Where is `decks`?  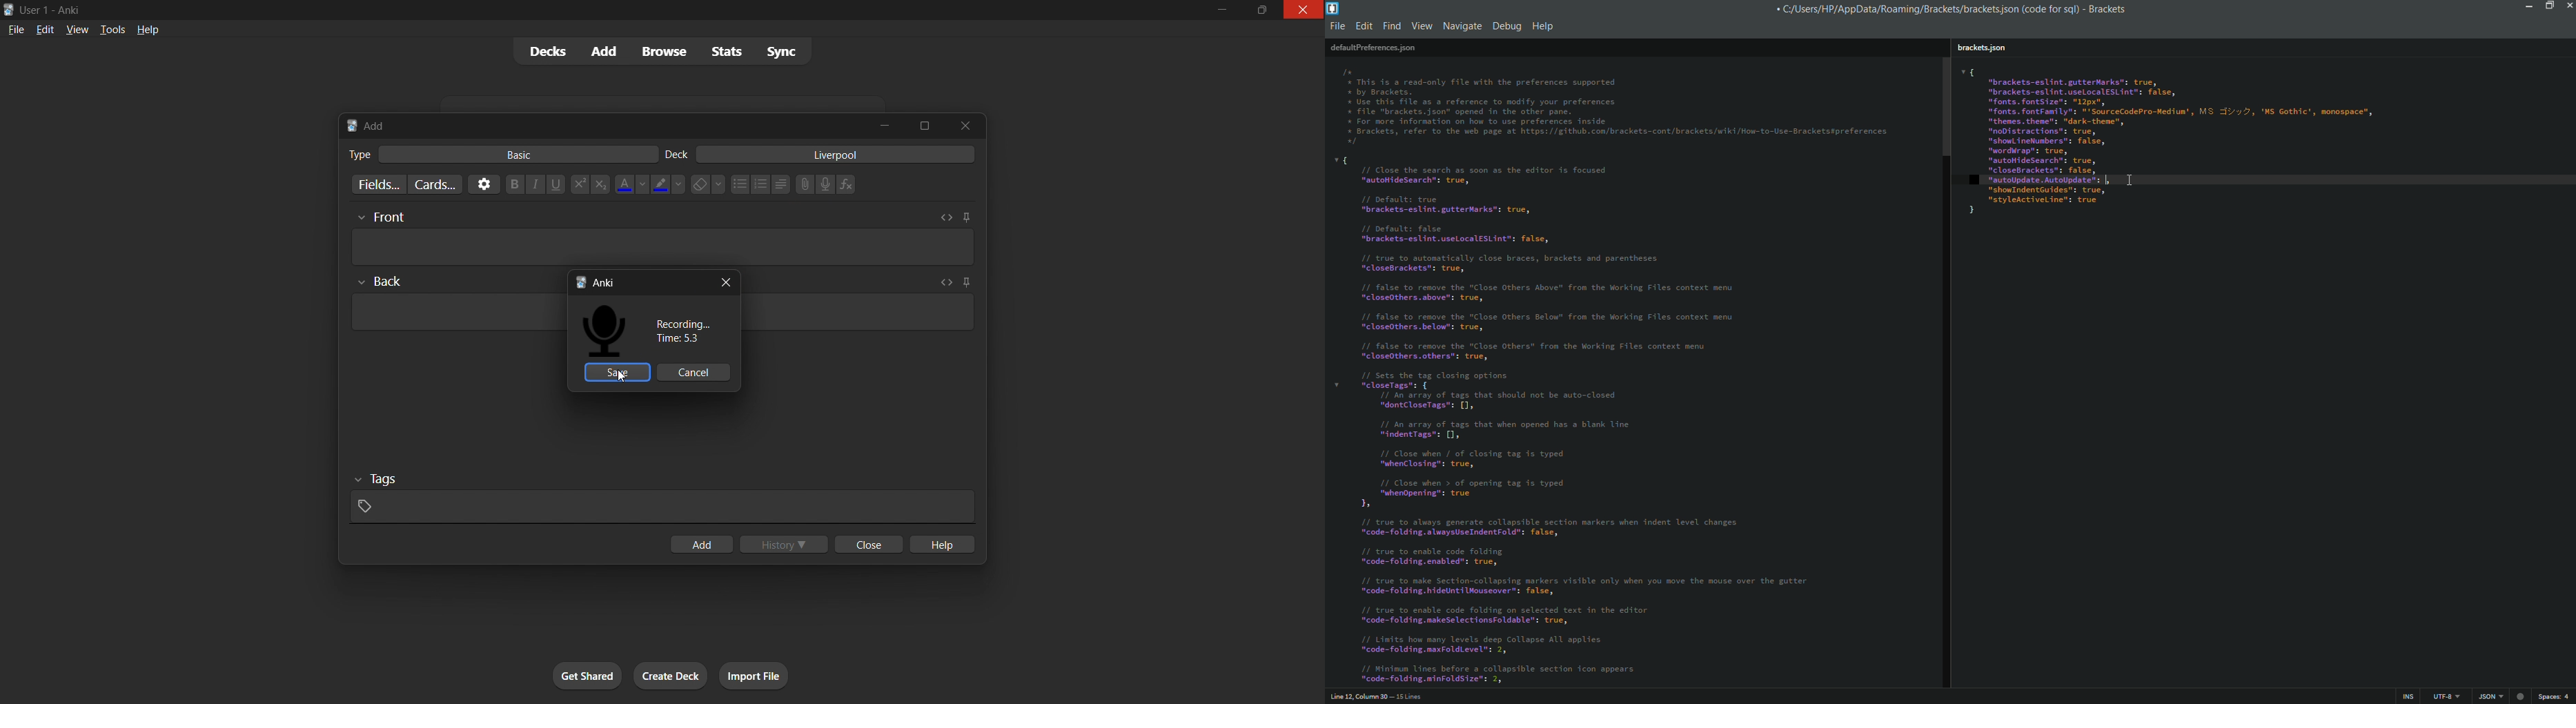 decks is located at coordinates (544, 52).